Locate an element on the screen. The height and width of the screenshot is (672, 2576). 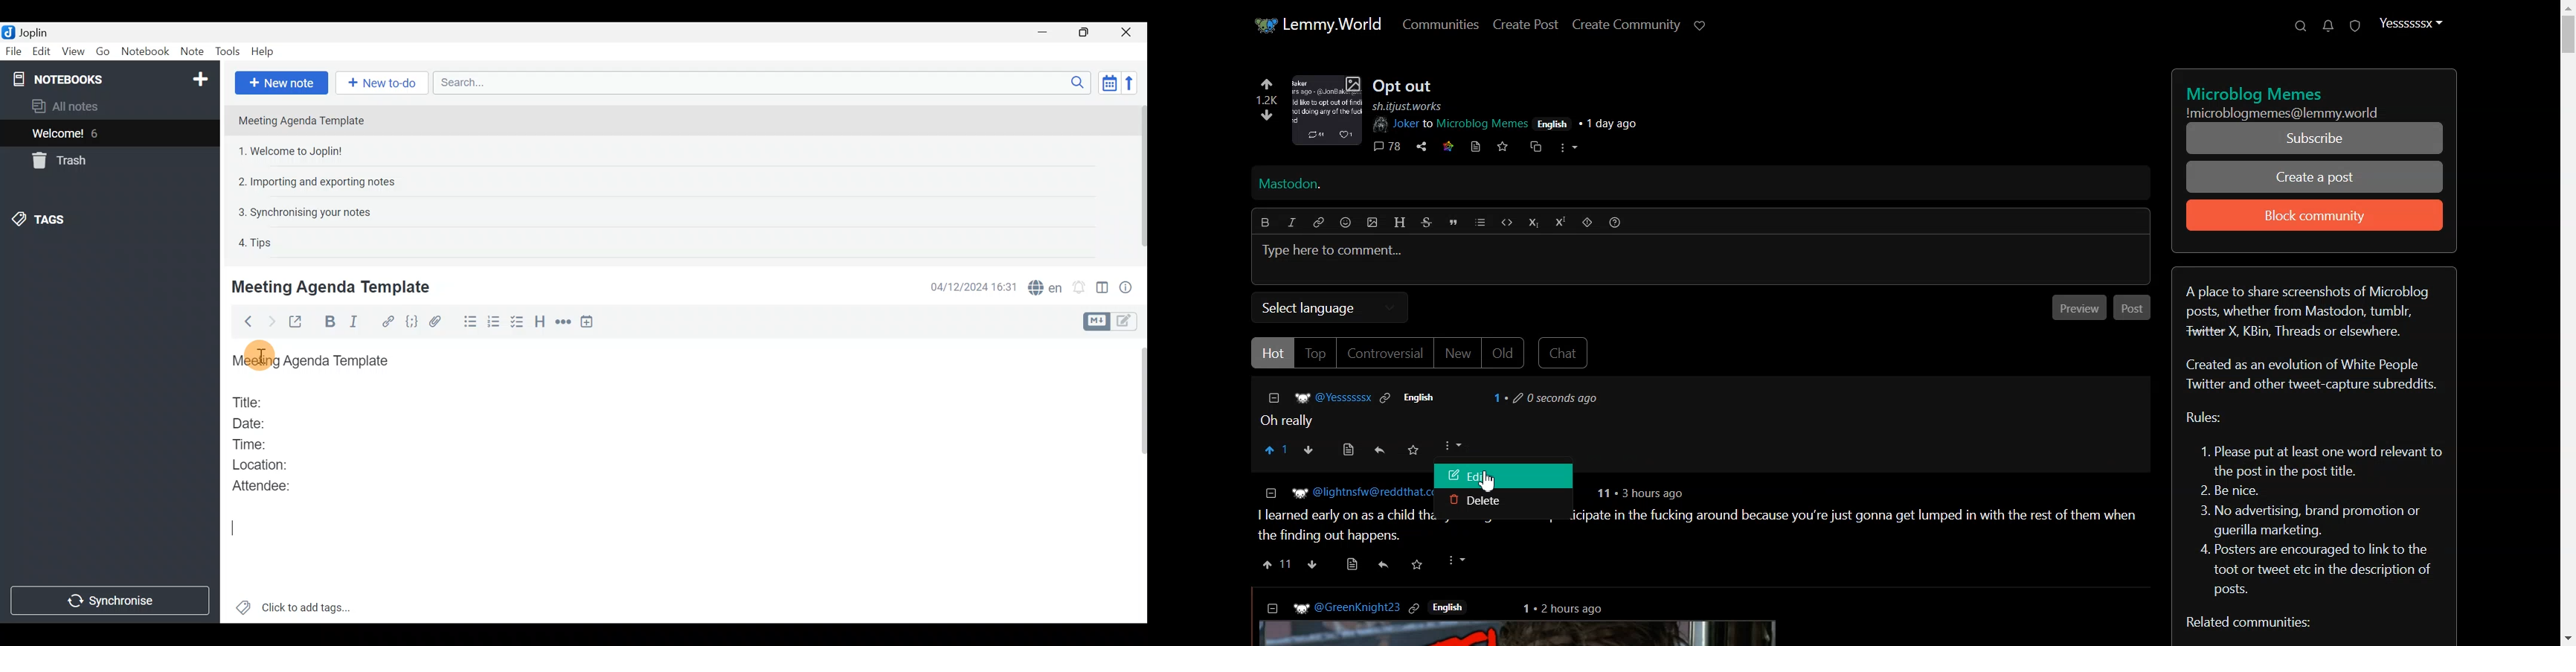
share is located at coordinates (1422, 147).